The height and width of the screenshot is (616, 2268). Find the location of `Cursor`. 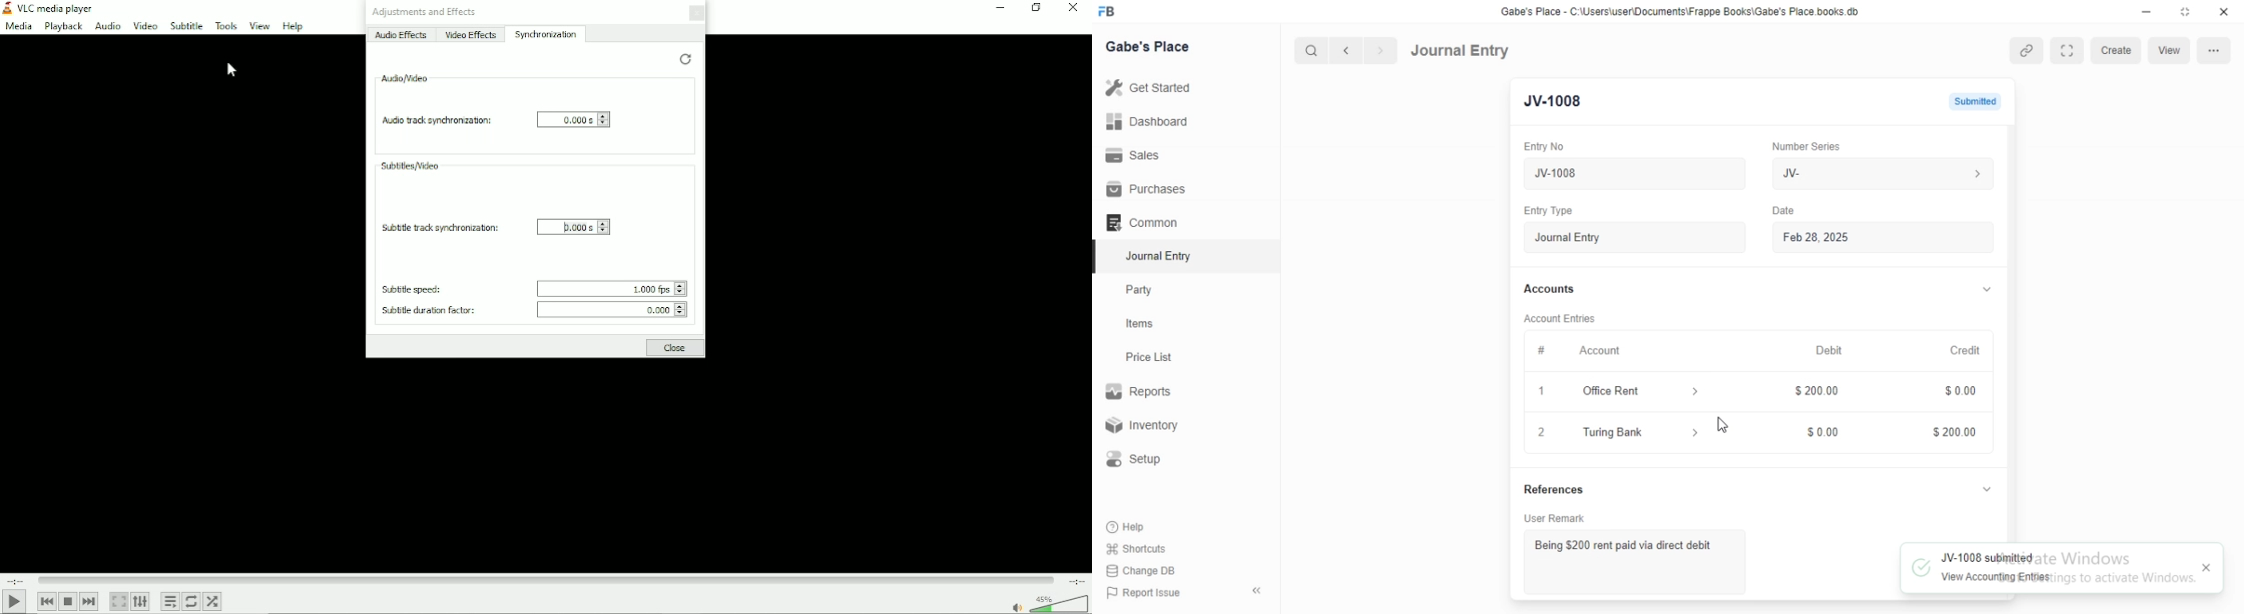

Cursor is located at coordinates (230, 69).